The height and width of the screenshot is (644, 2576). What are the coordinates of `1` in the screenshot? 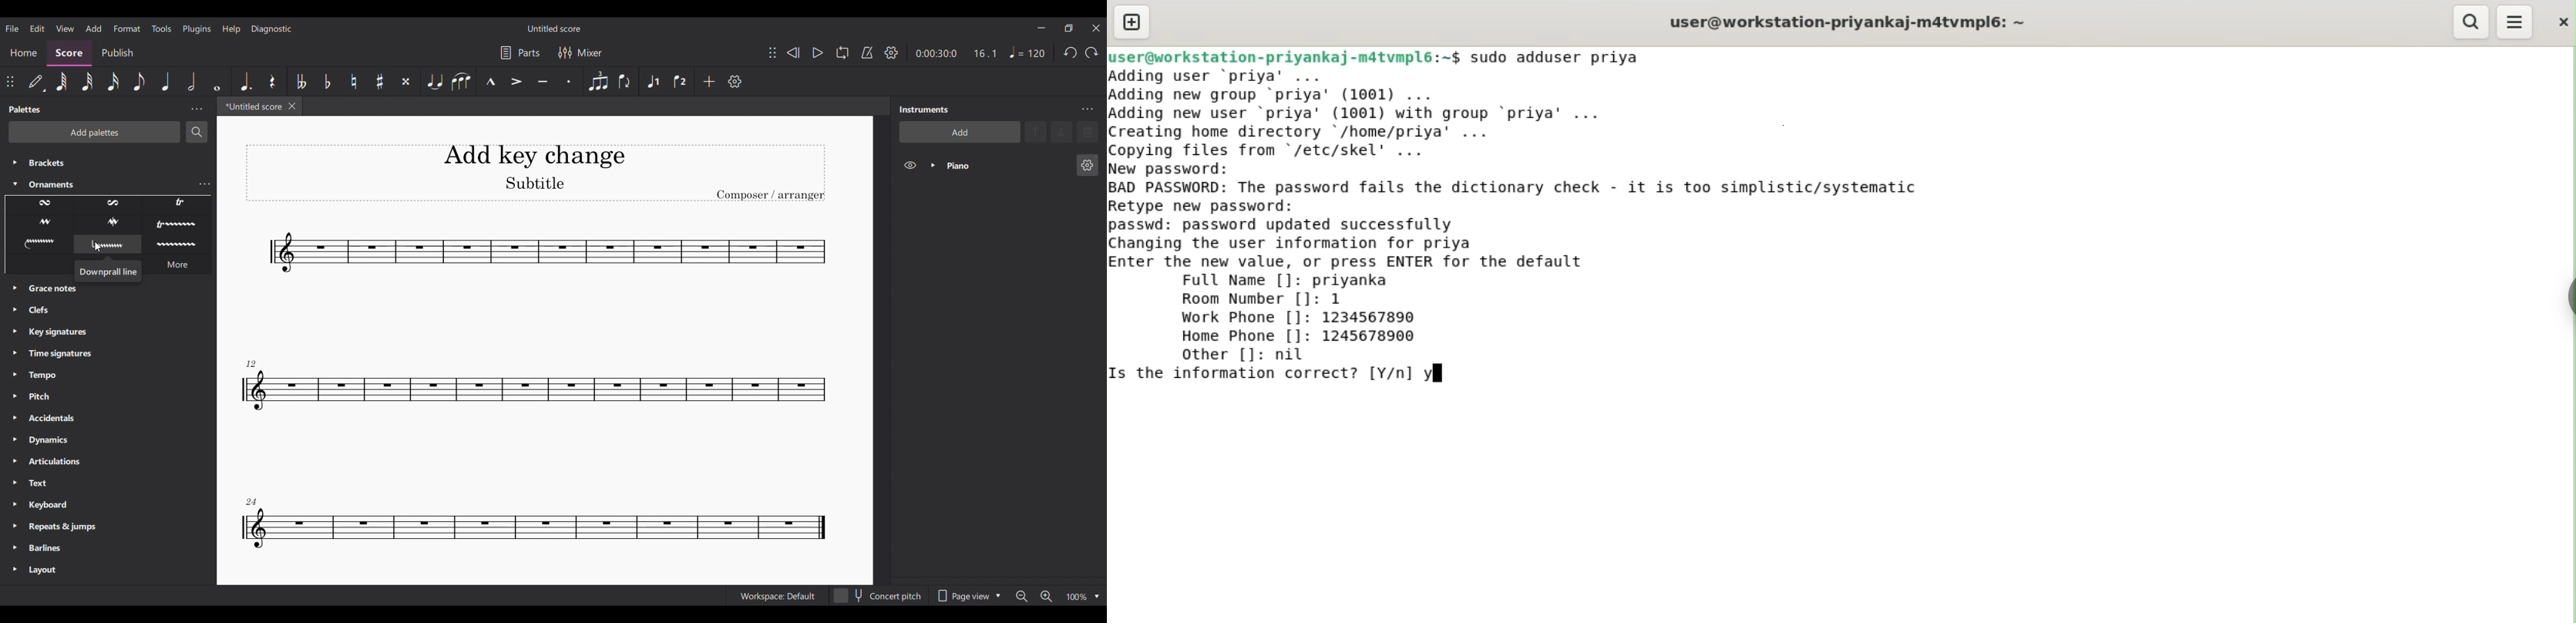 It's located at (1342, 298).